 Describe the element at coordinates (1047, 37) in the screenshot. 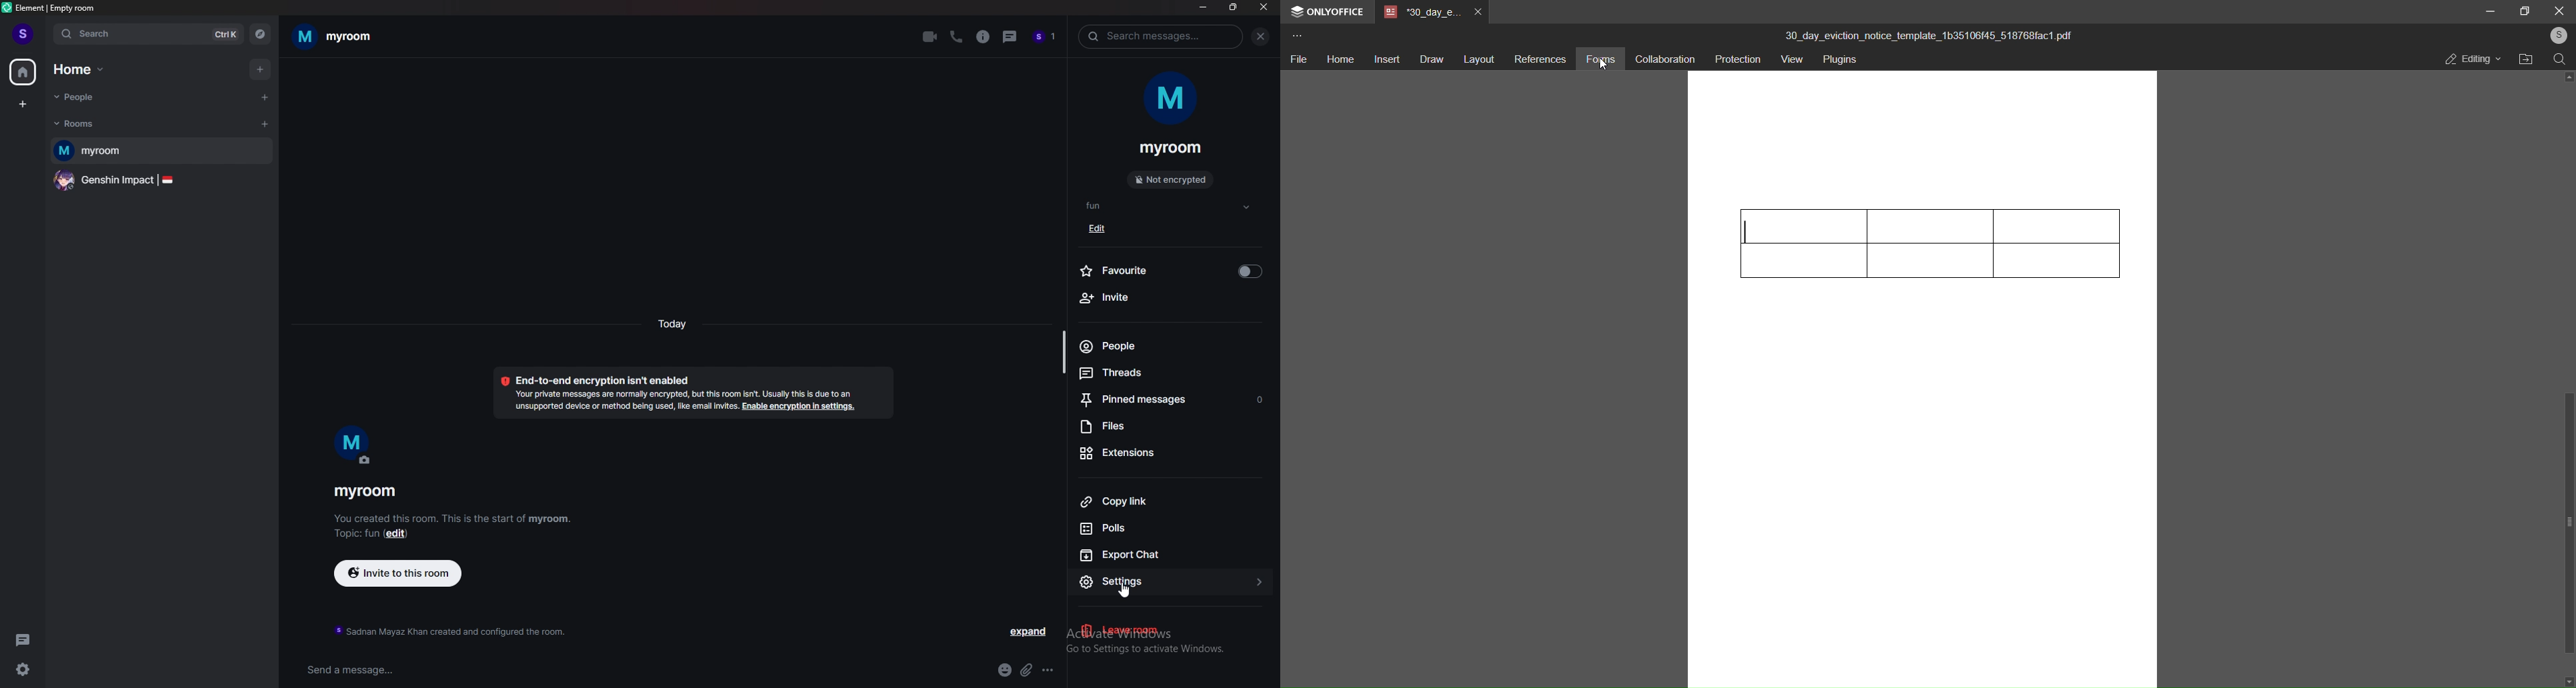

I see `people` at that location.